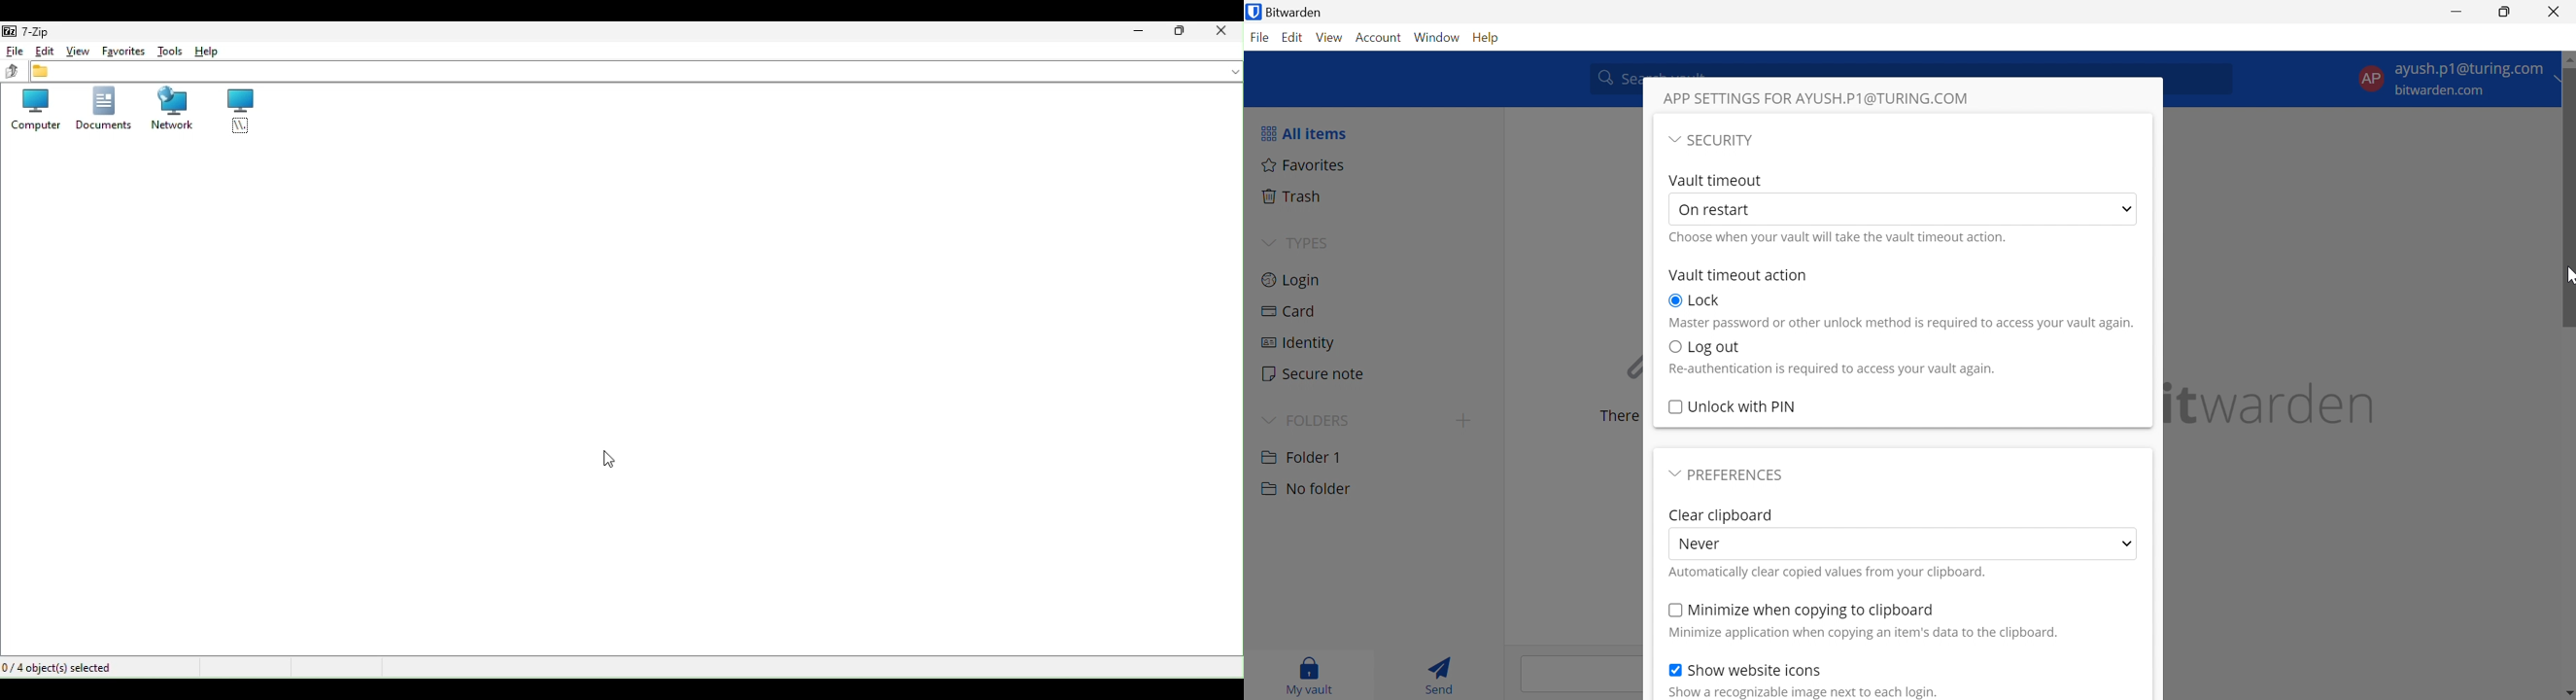 Image resolution: width=2576 pixels, height=700 pixels. I want to click on Checkbox, so click(1675, 408).